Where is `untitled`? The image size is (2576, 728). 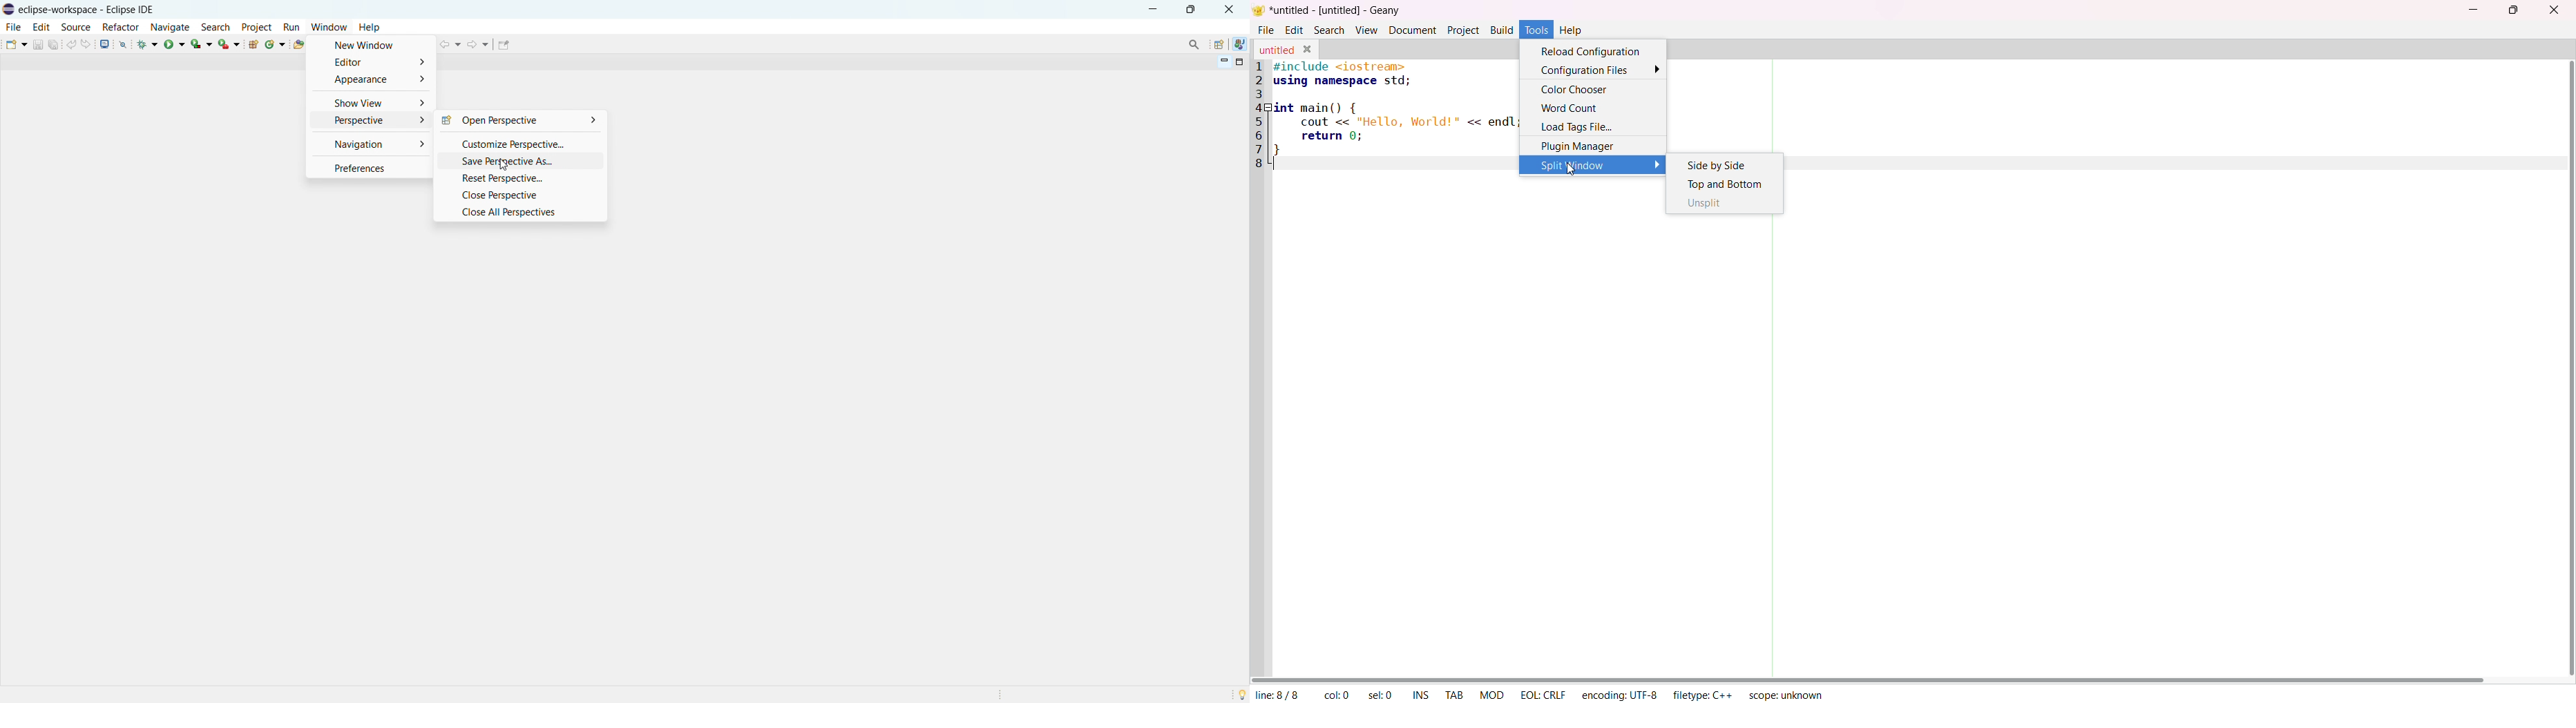
untitled is located at coordinates (1276, 50).